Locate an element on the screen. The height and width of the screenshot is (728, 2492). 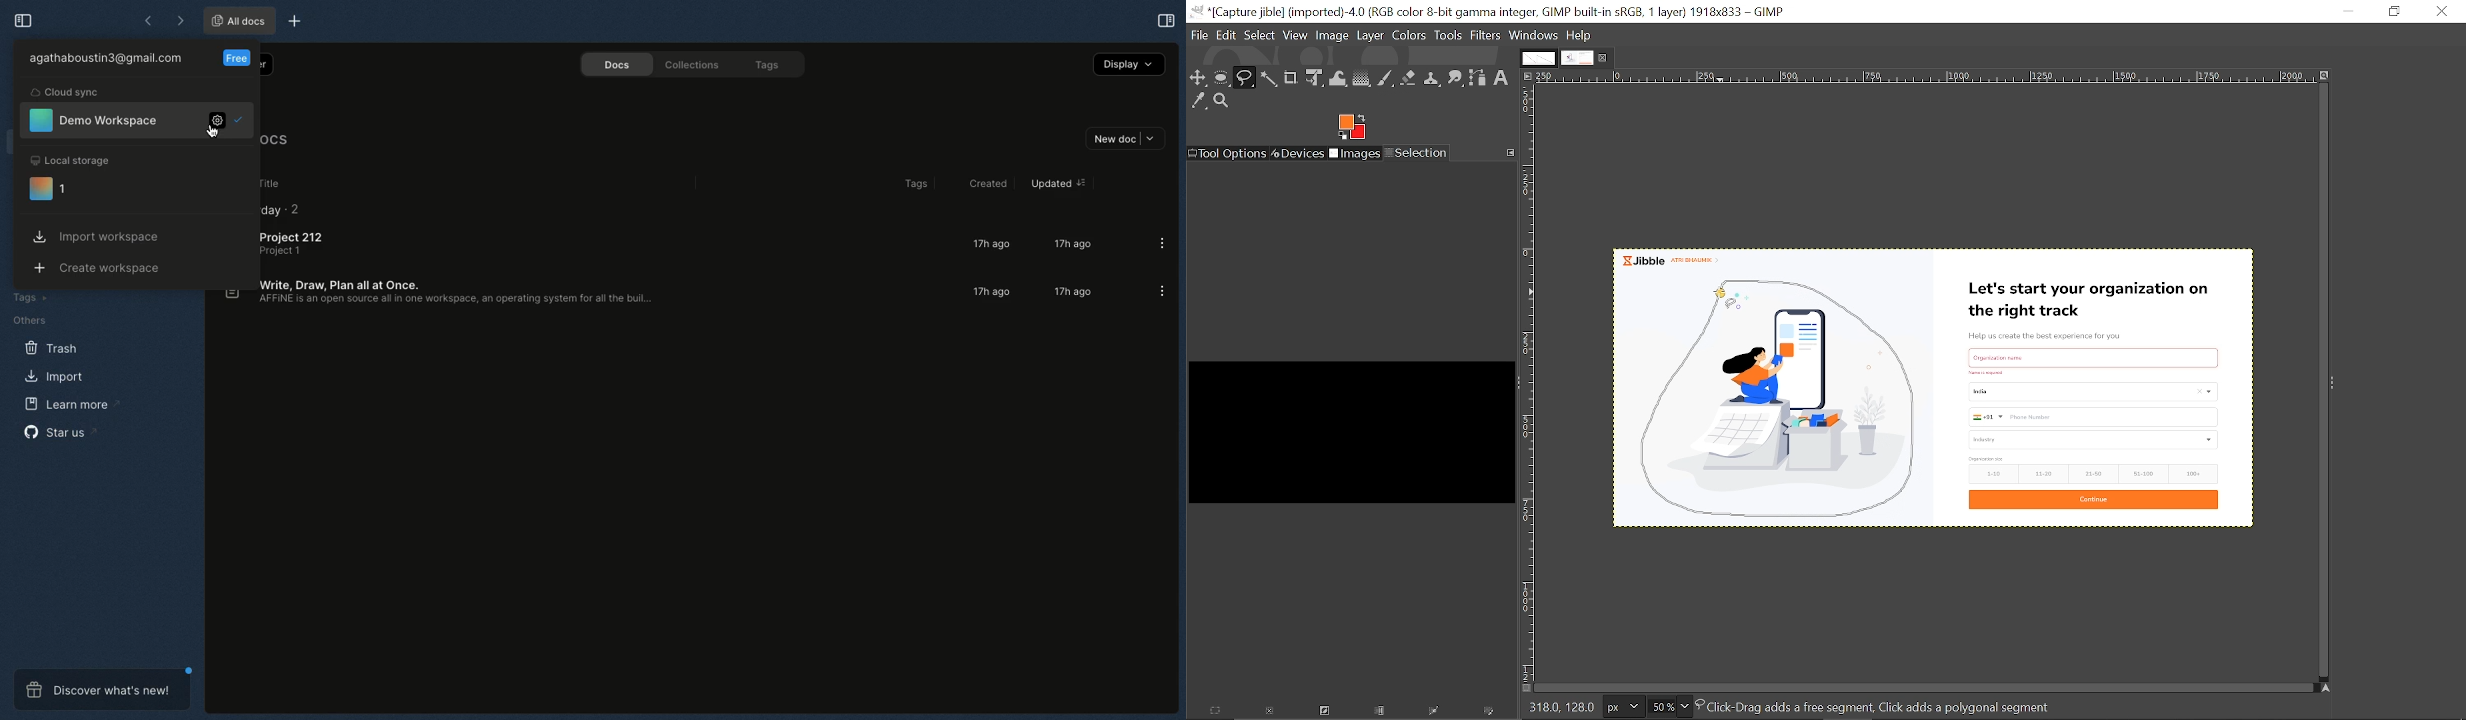
Title is located at coordinates (272, 181).